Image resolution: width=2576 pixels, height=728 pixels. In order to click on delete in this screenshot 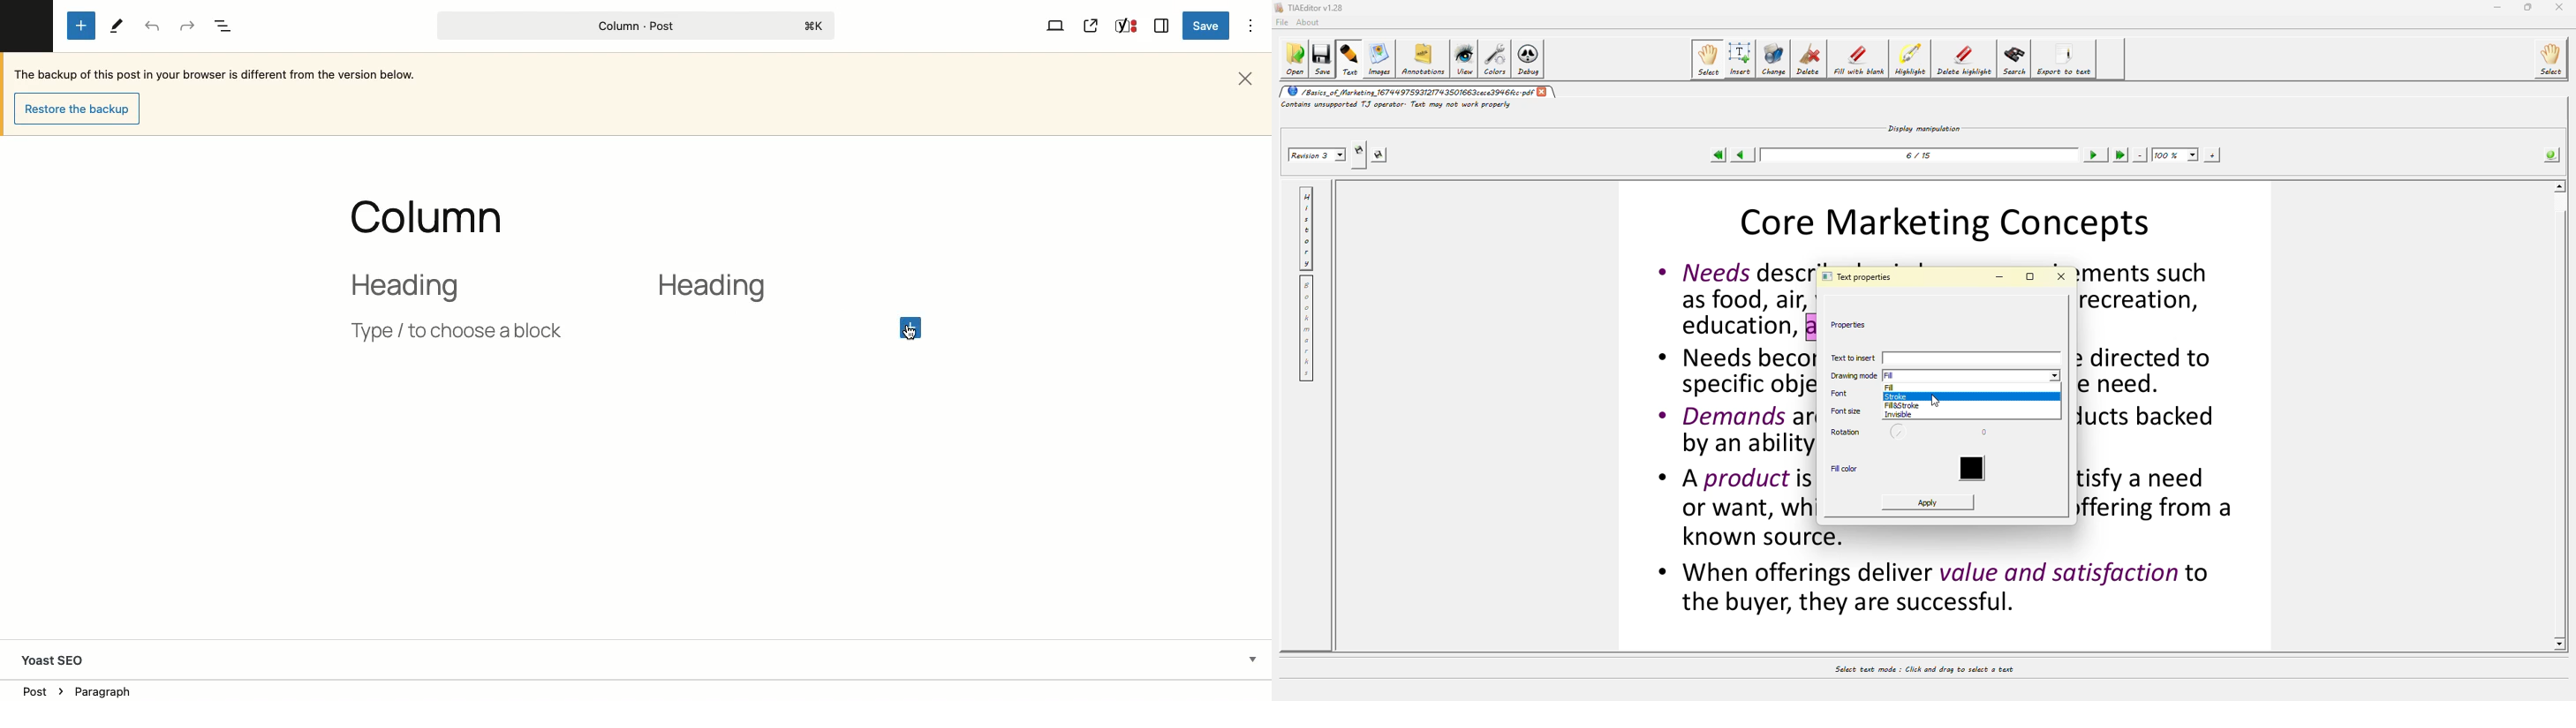, I will do `click(1809, 58)`.